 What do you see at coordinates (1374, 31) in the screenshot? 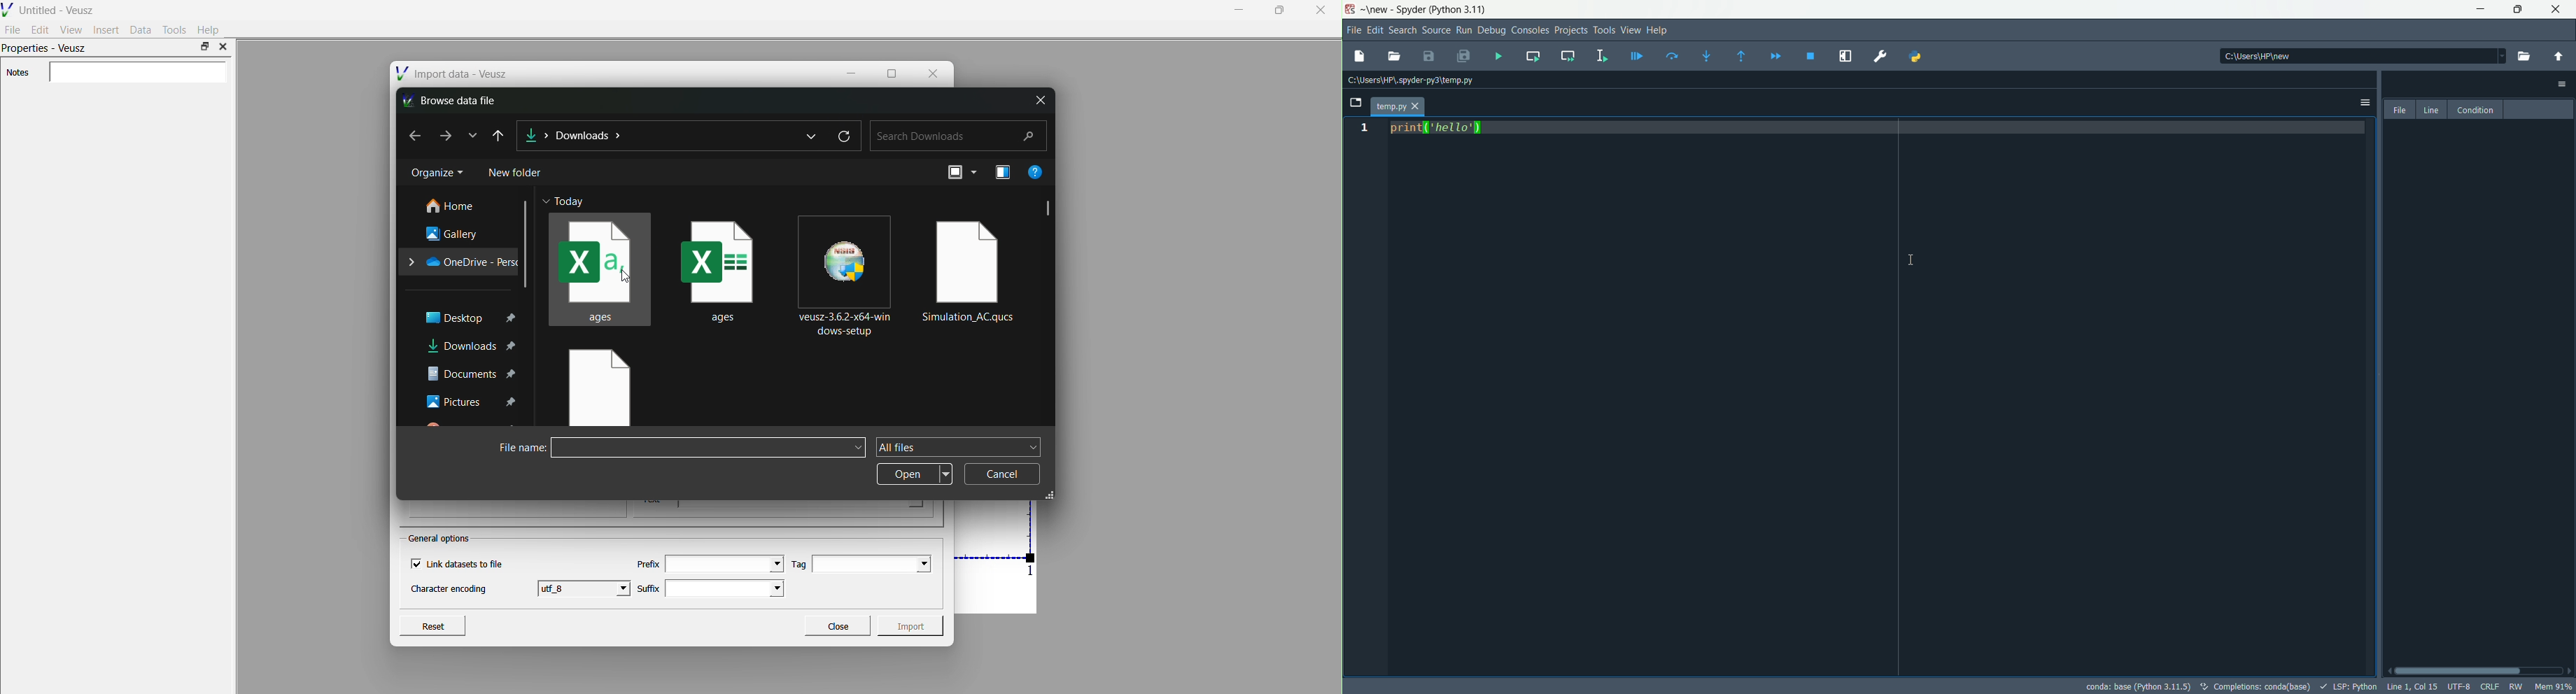
I see `edit menu` at bounding box center [1374, 31].